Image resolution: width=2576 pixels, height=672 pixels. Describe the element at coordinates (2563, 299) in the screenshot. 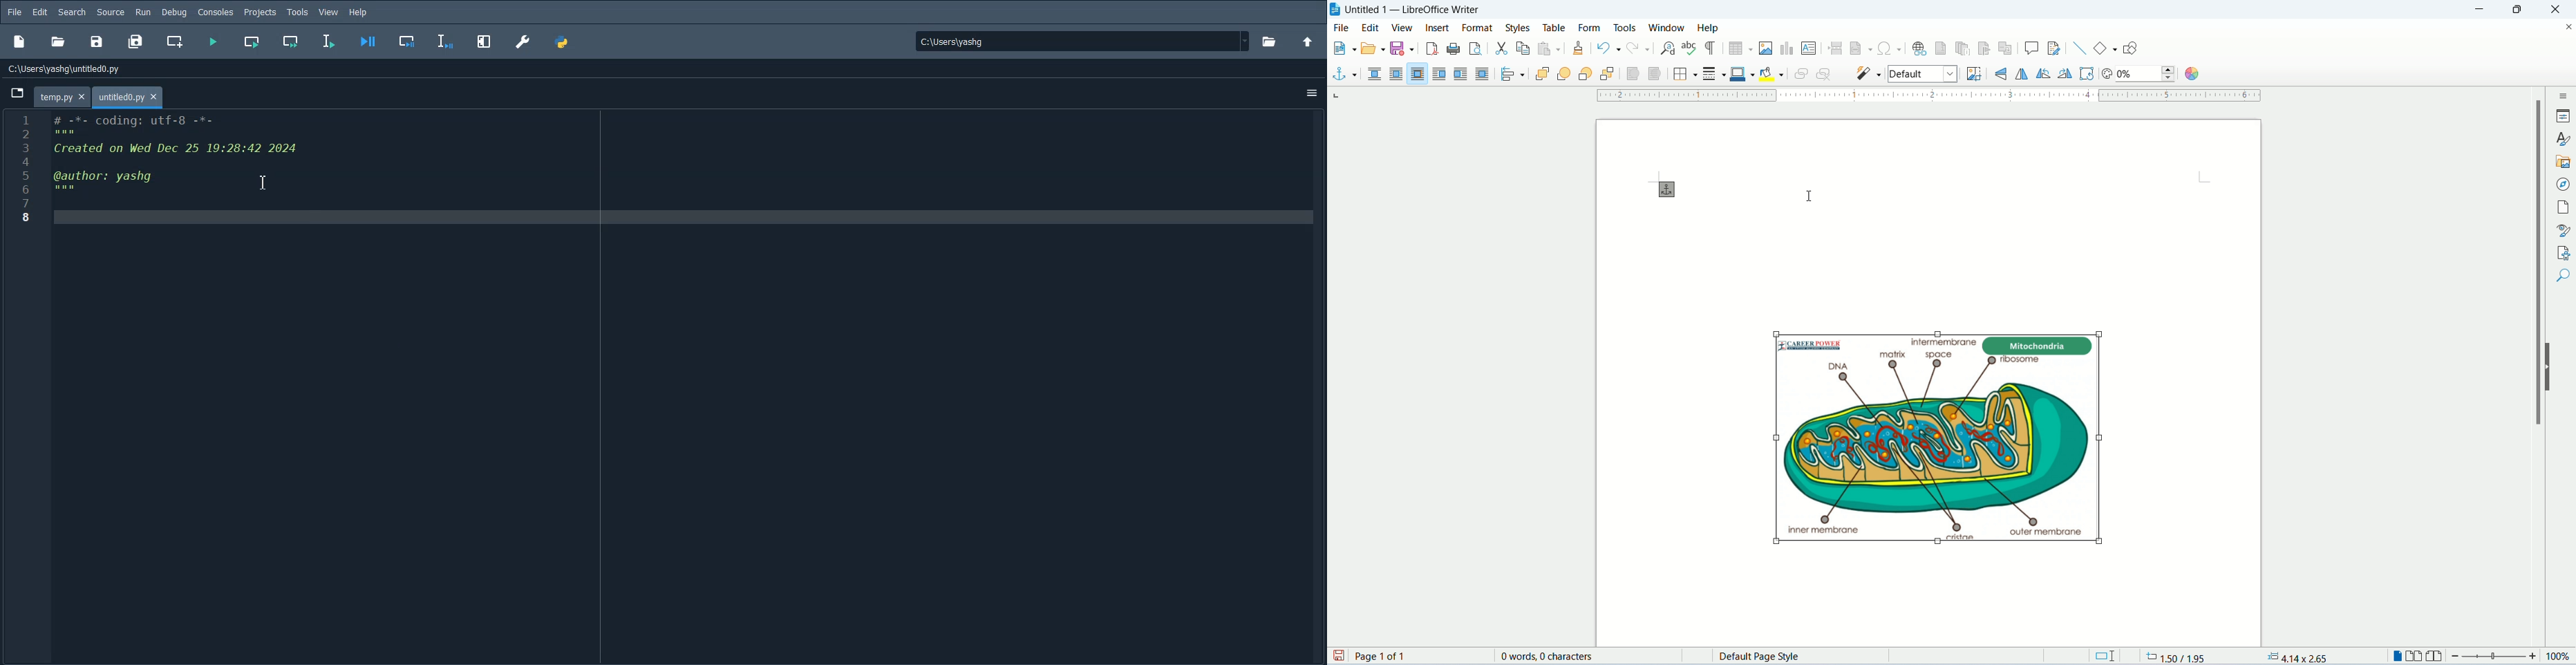

I see `find` at that location.